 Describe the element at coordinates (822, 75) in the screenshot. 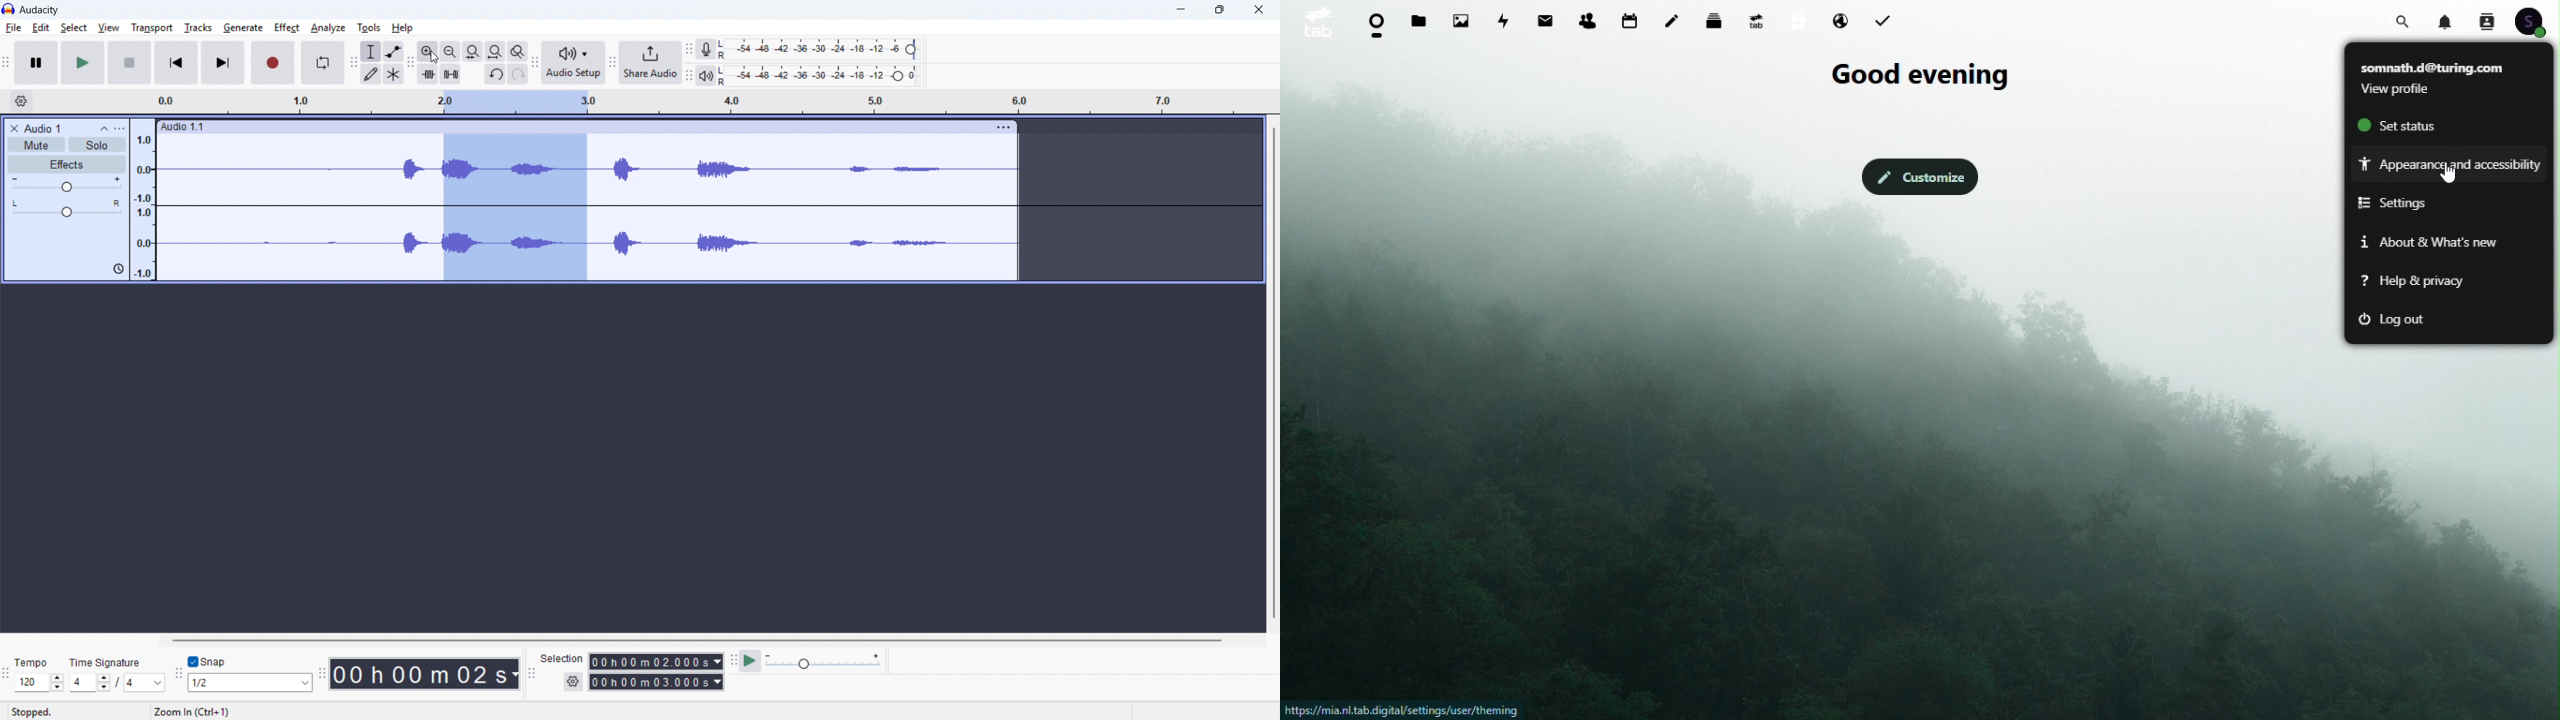

I see `Playback level` at that location.